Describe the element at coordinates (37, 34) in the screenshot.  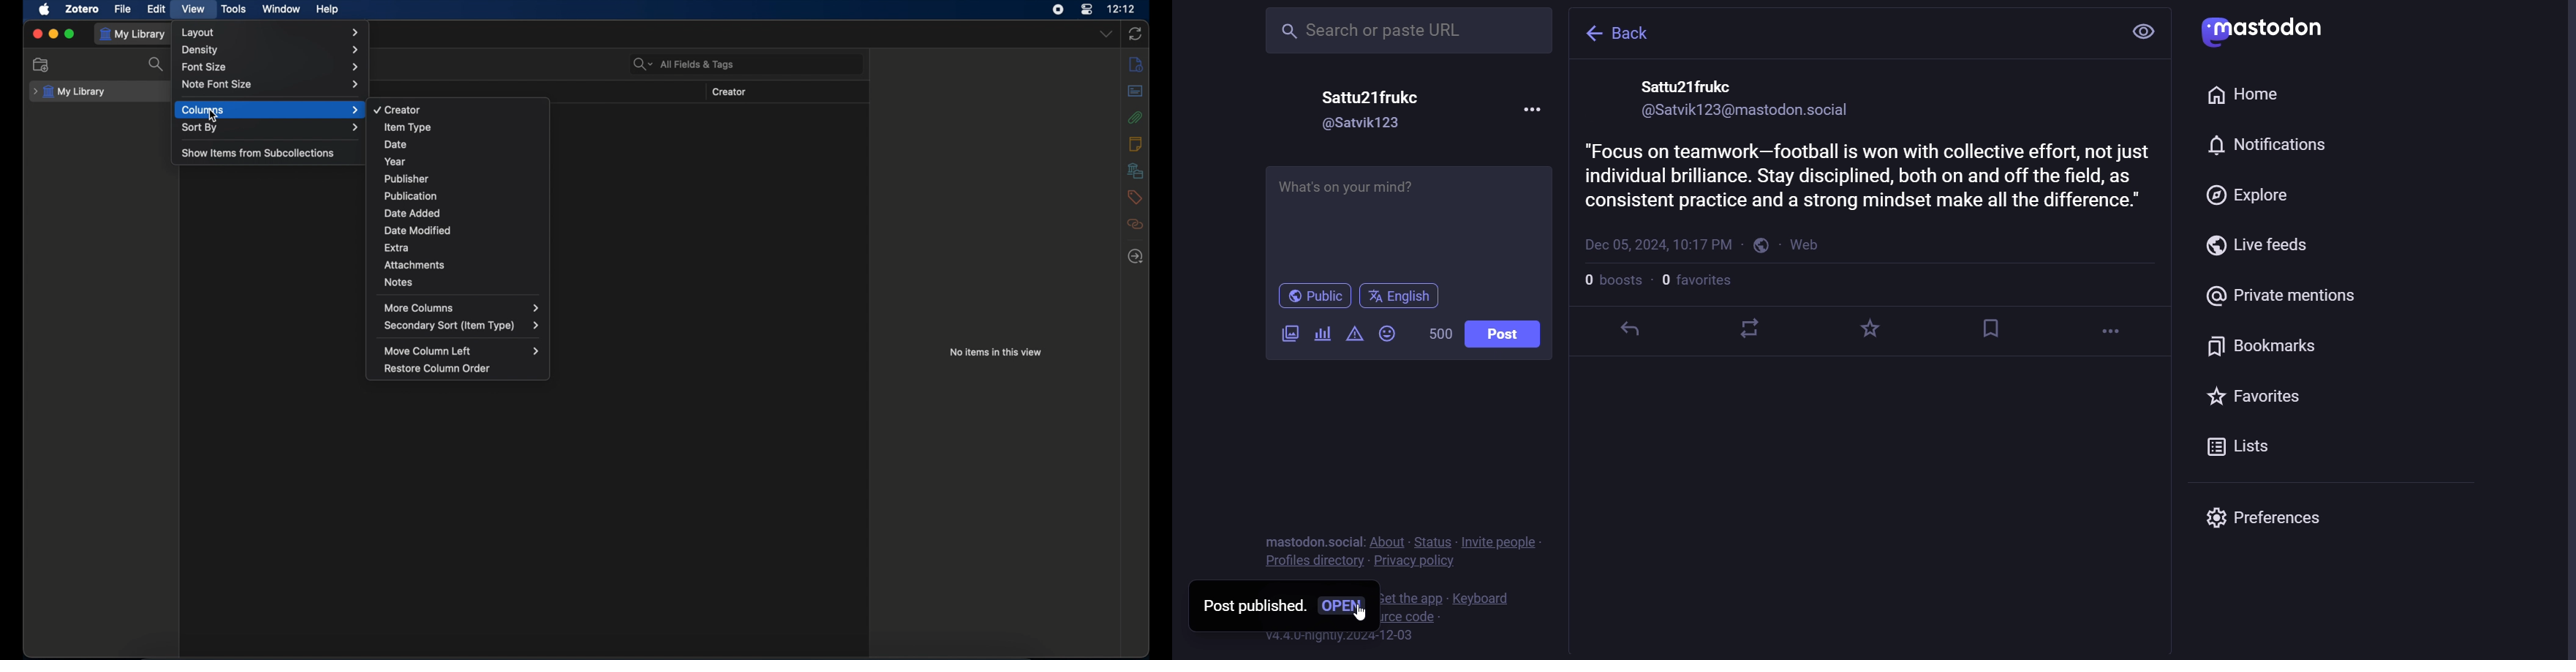
I see `close` at that location.